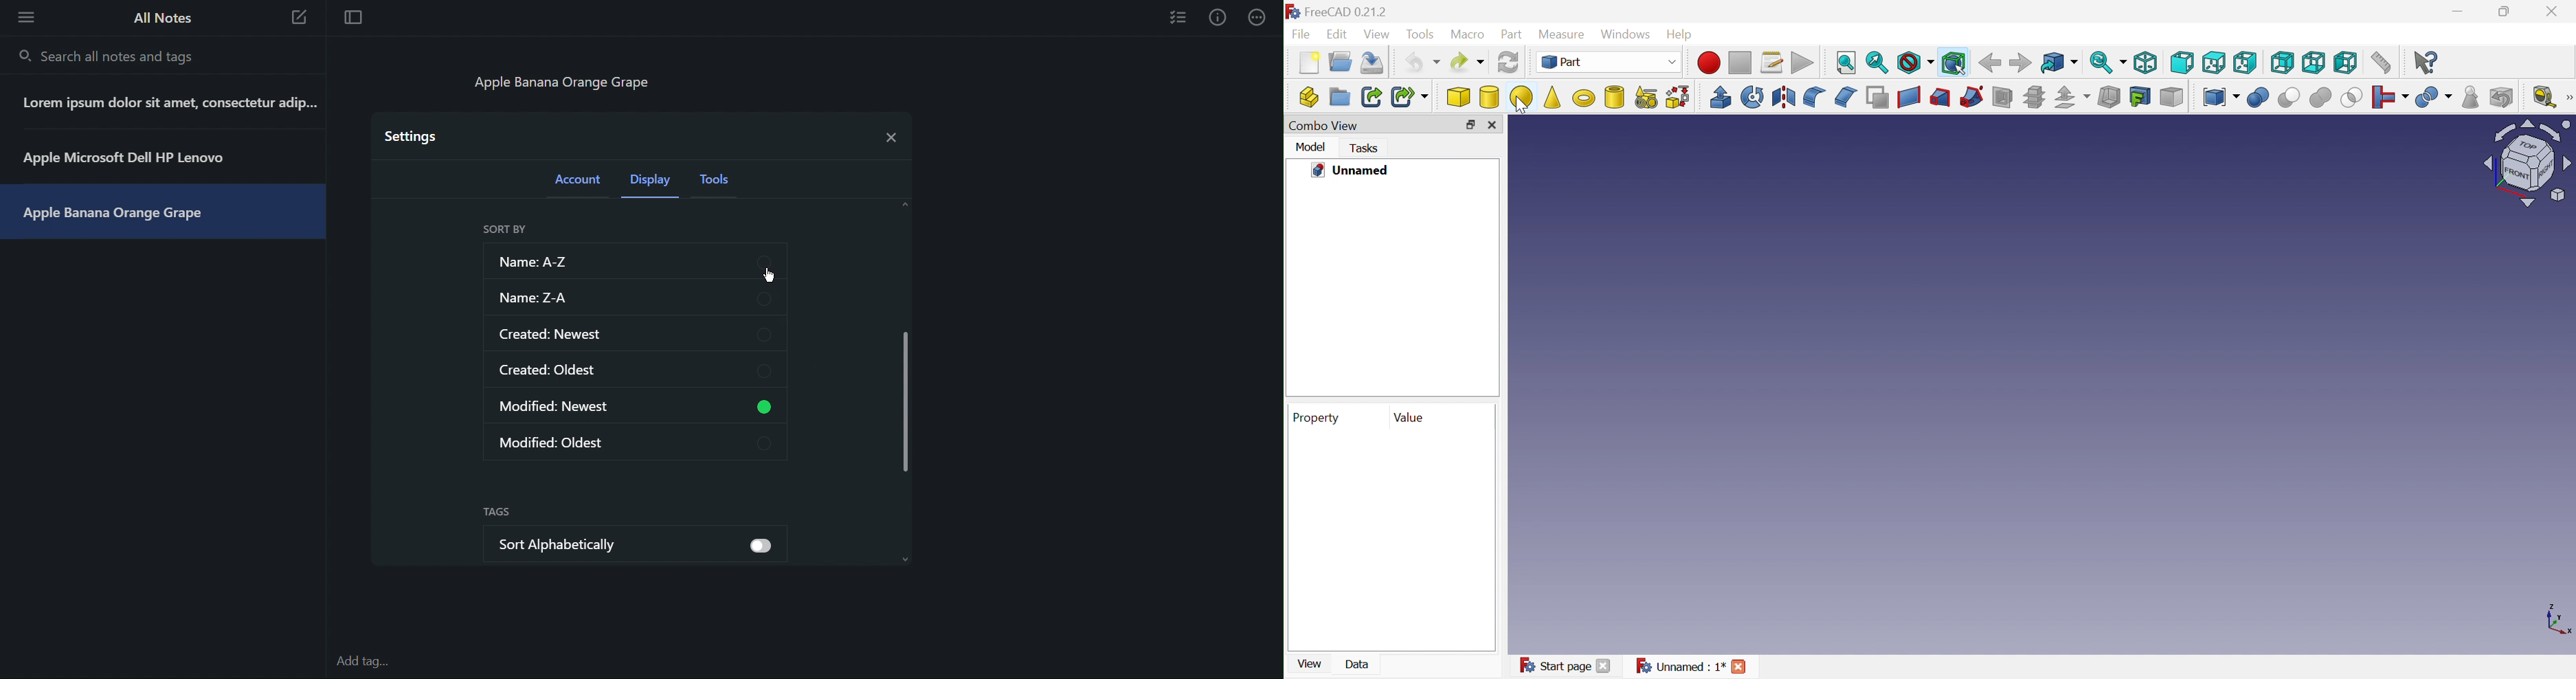 This screenshot has height=700, width=2576. What do you see at coordinates (1409, 416) in the screenshot?
I see `Value` at bounding box center [1409, 416].